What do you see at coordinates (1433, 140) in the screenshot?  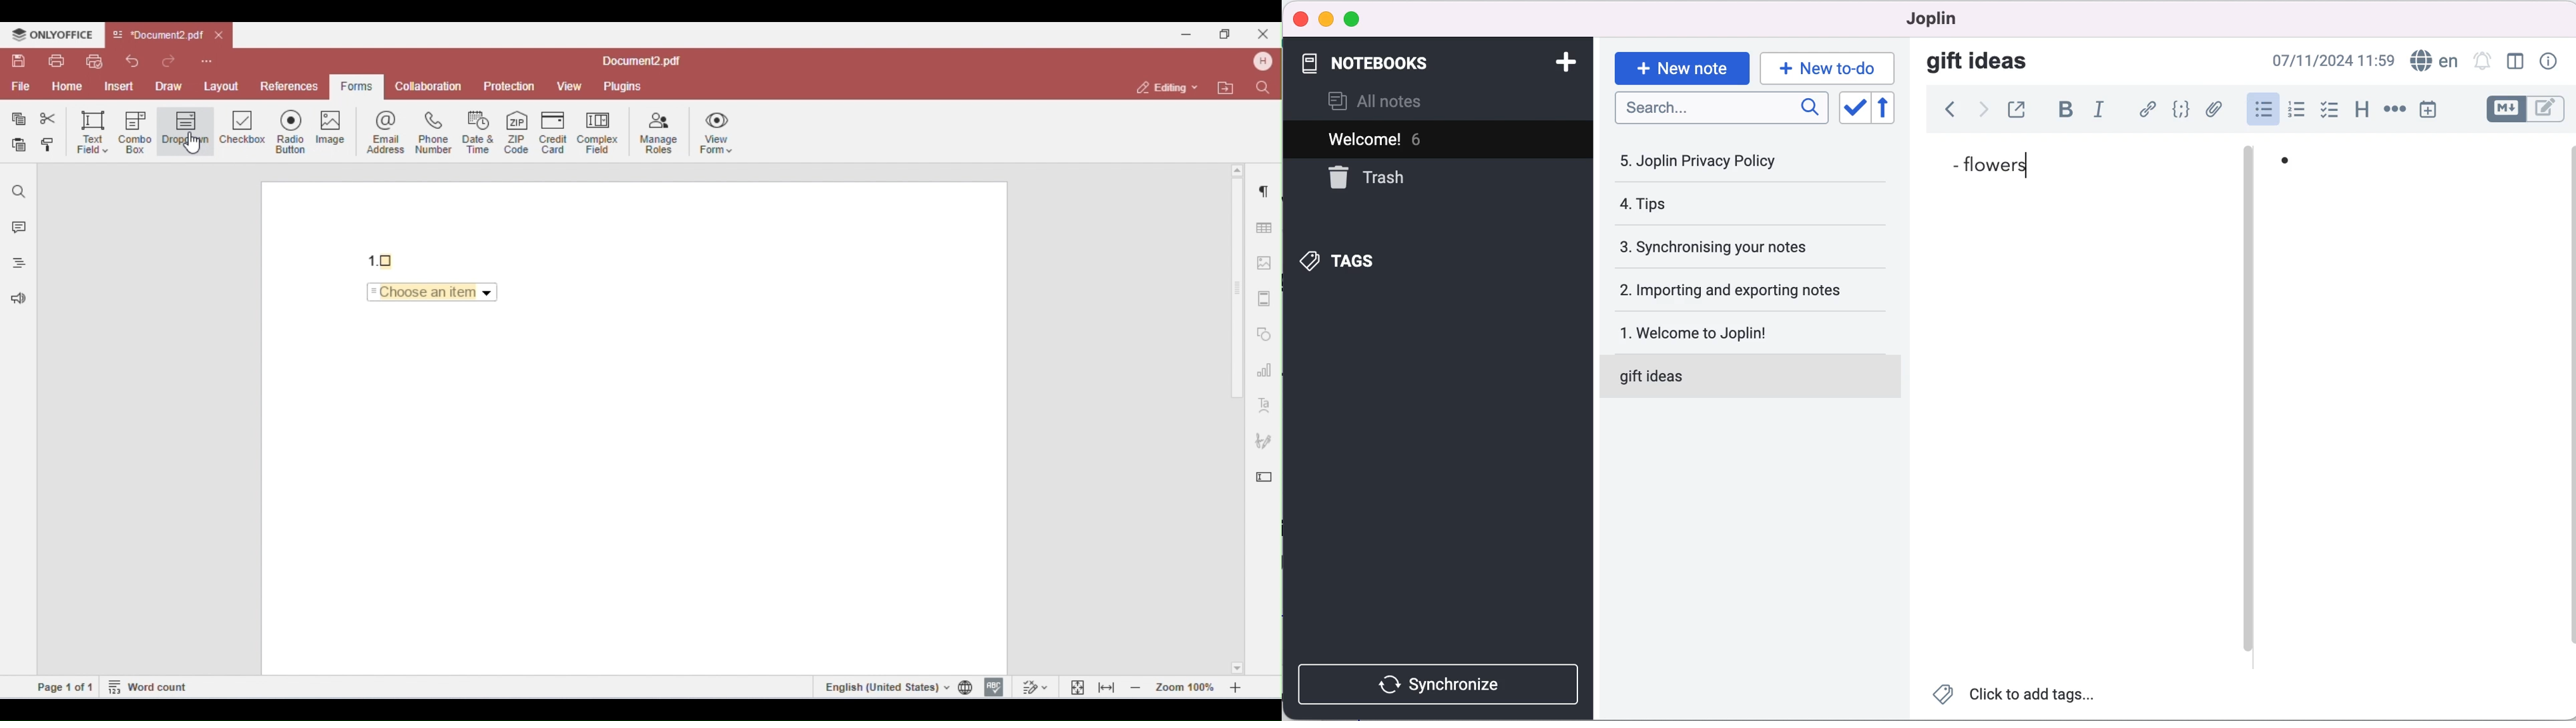 I see `welcome! 6` at bounding box center [1433, 140].